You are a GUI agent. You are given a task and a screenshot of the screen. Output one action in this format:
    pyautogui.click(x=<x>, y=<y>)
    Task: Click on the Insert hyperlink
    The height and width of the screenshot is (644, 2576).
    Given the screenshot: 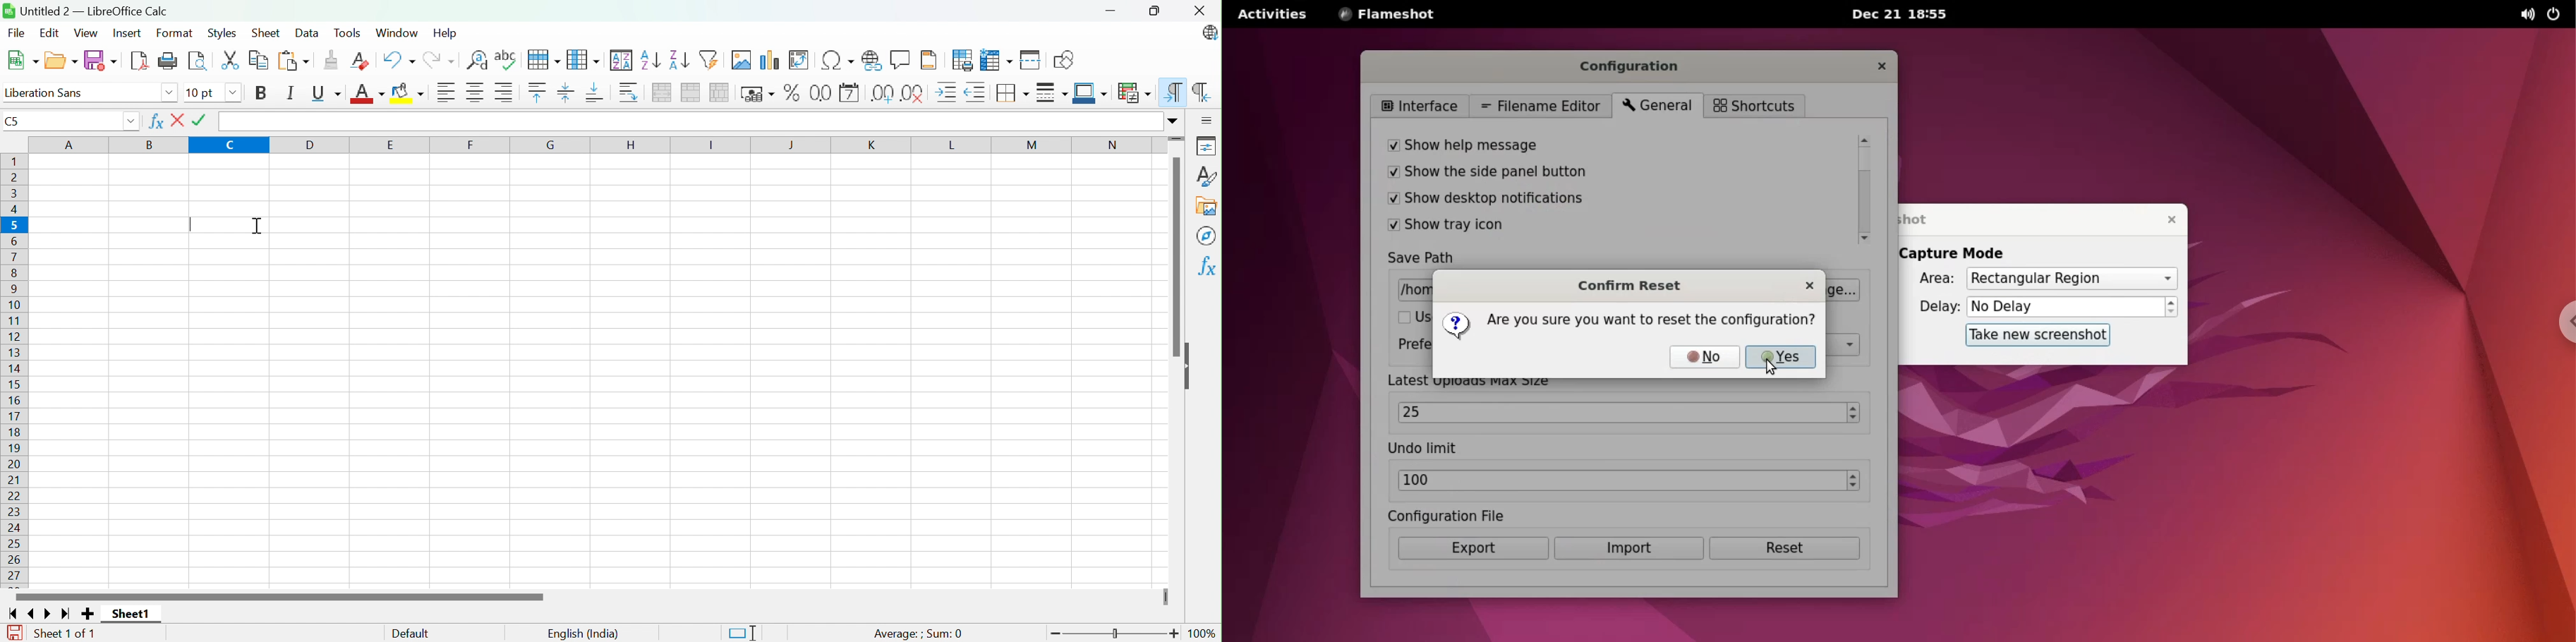 What is the action you would take?
    pyautogui.click(x=871, y=59)
    